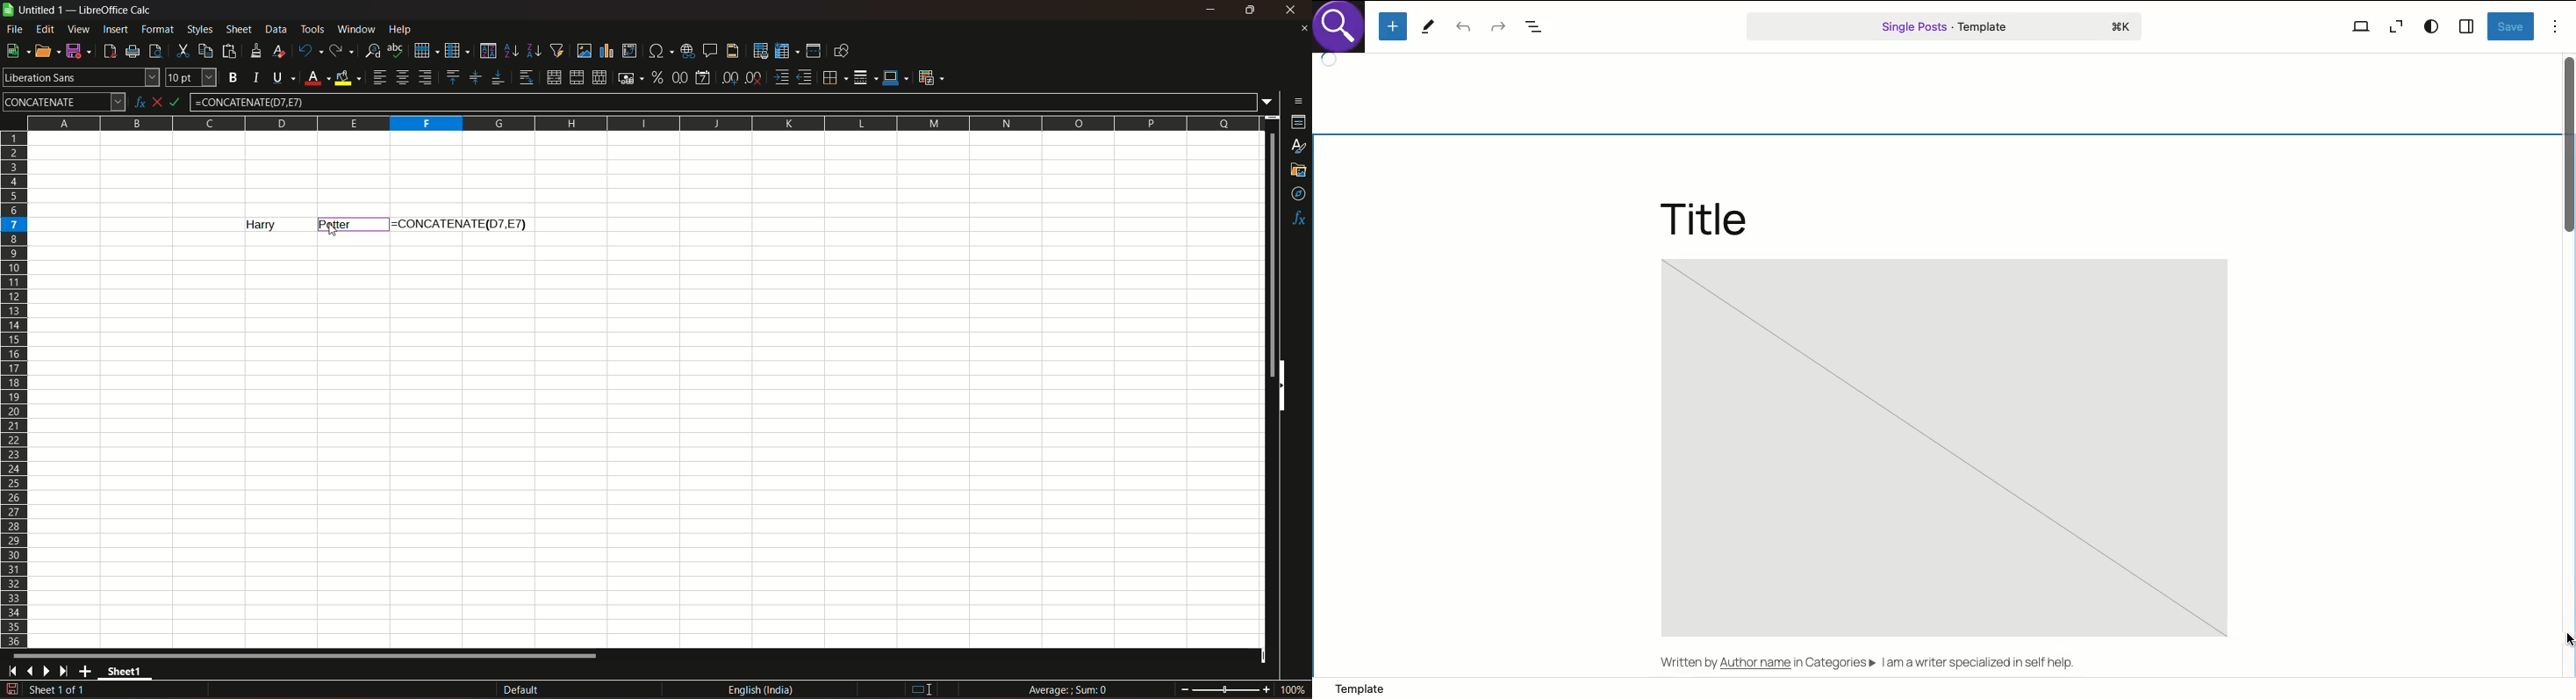 This screenshot has height=700, width=2576. Describe the element at coordinates (138, 103) in the screenshot. I see `function wizard` at that location.